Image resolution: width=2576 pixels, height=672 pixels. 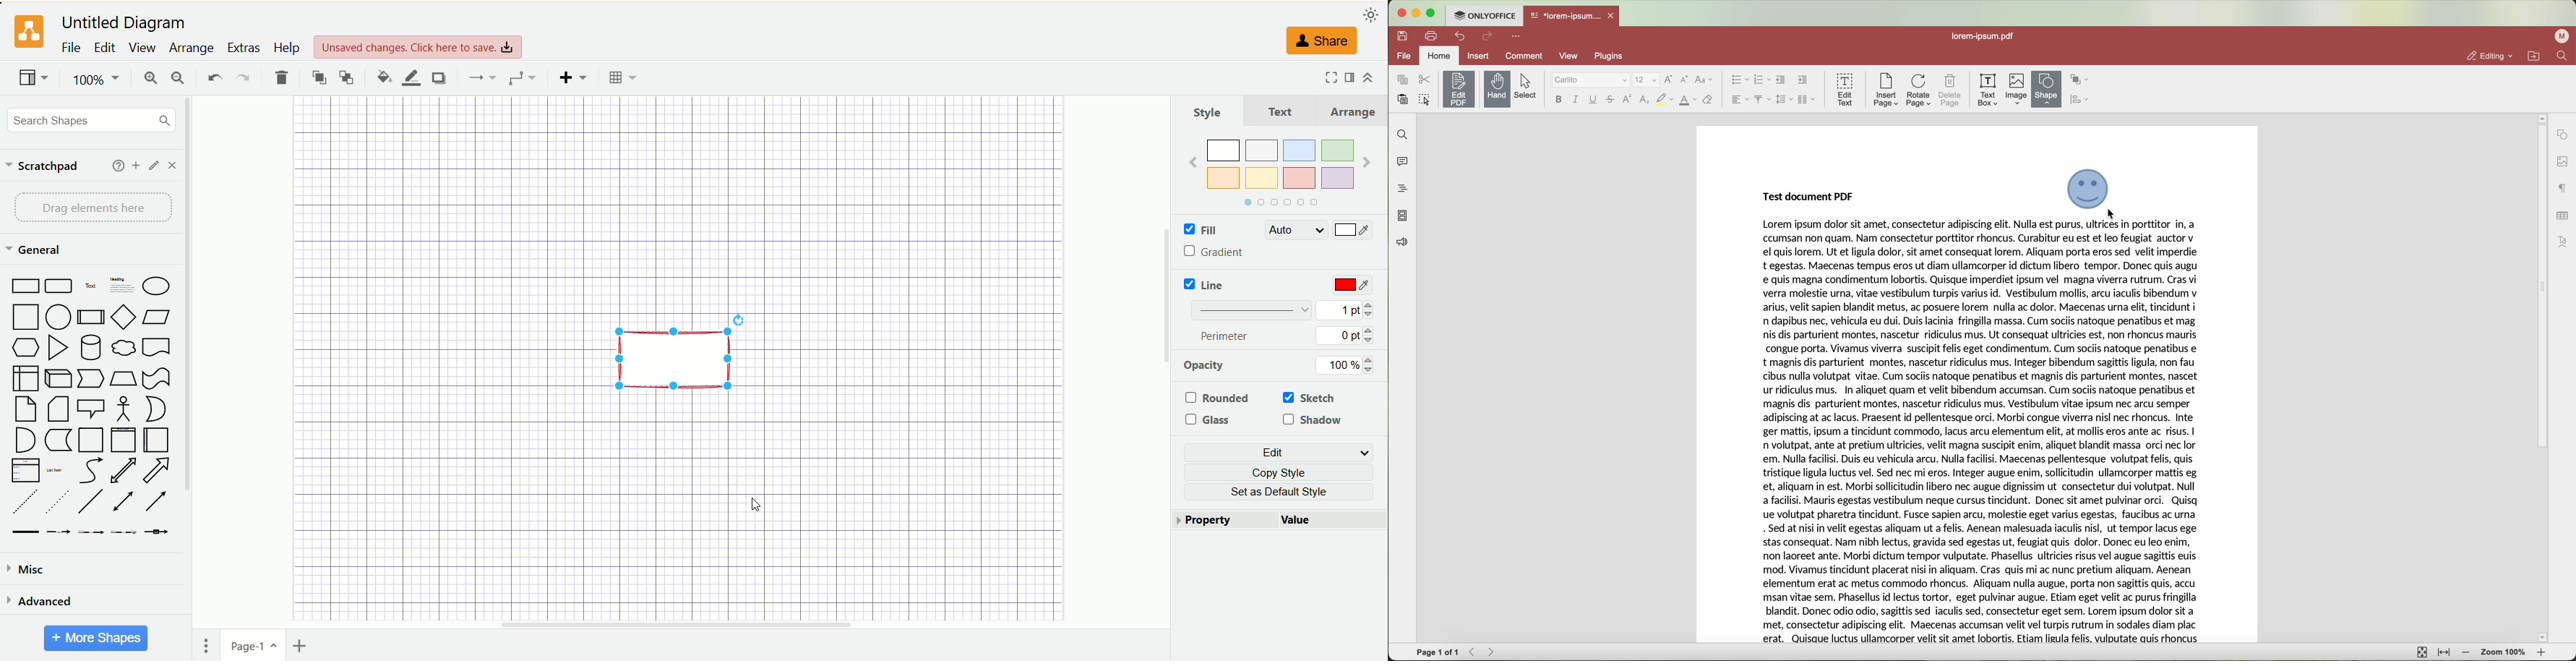 I want to click on Text Art settings, so click(x=2563, y=241).